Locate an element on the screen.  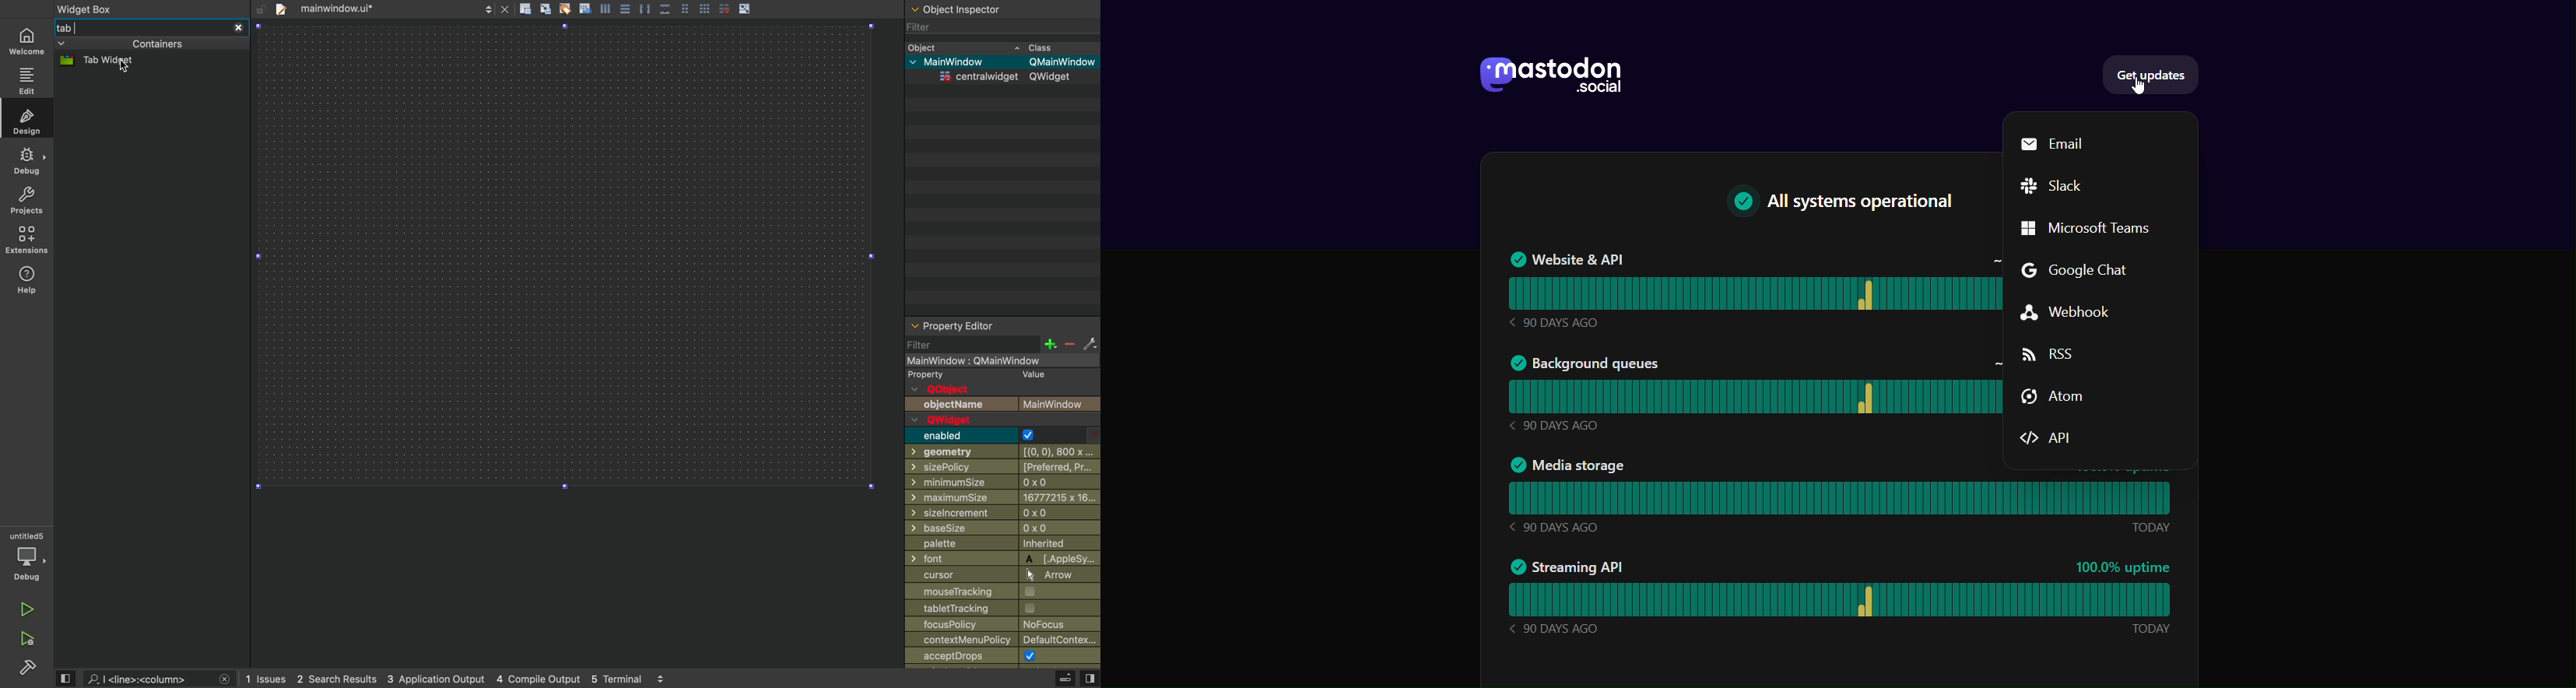
qwidget is located at coordinates (977, 421).